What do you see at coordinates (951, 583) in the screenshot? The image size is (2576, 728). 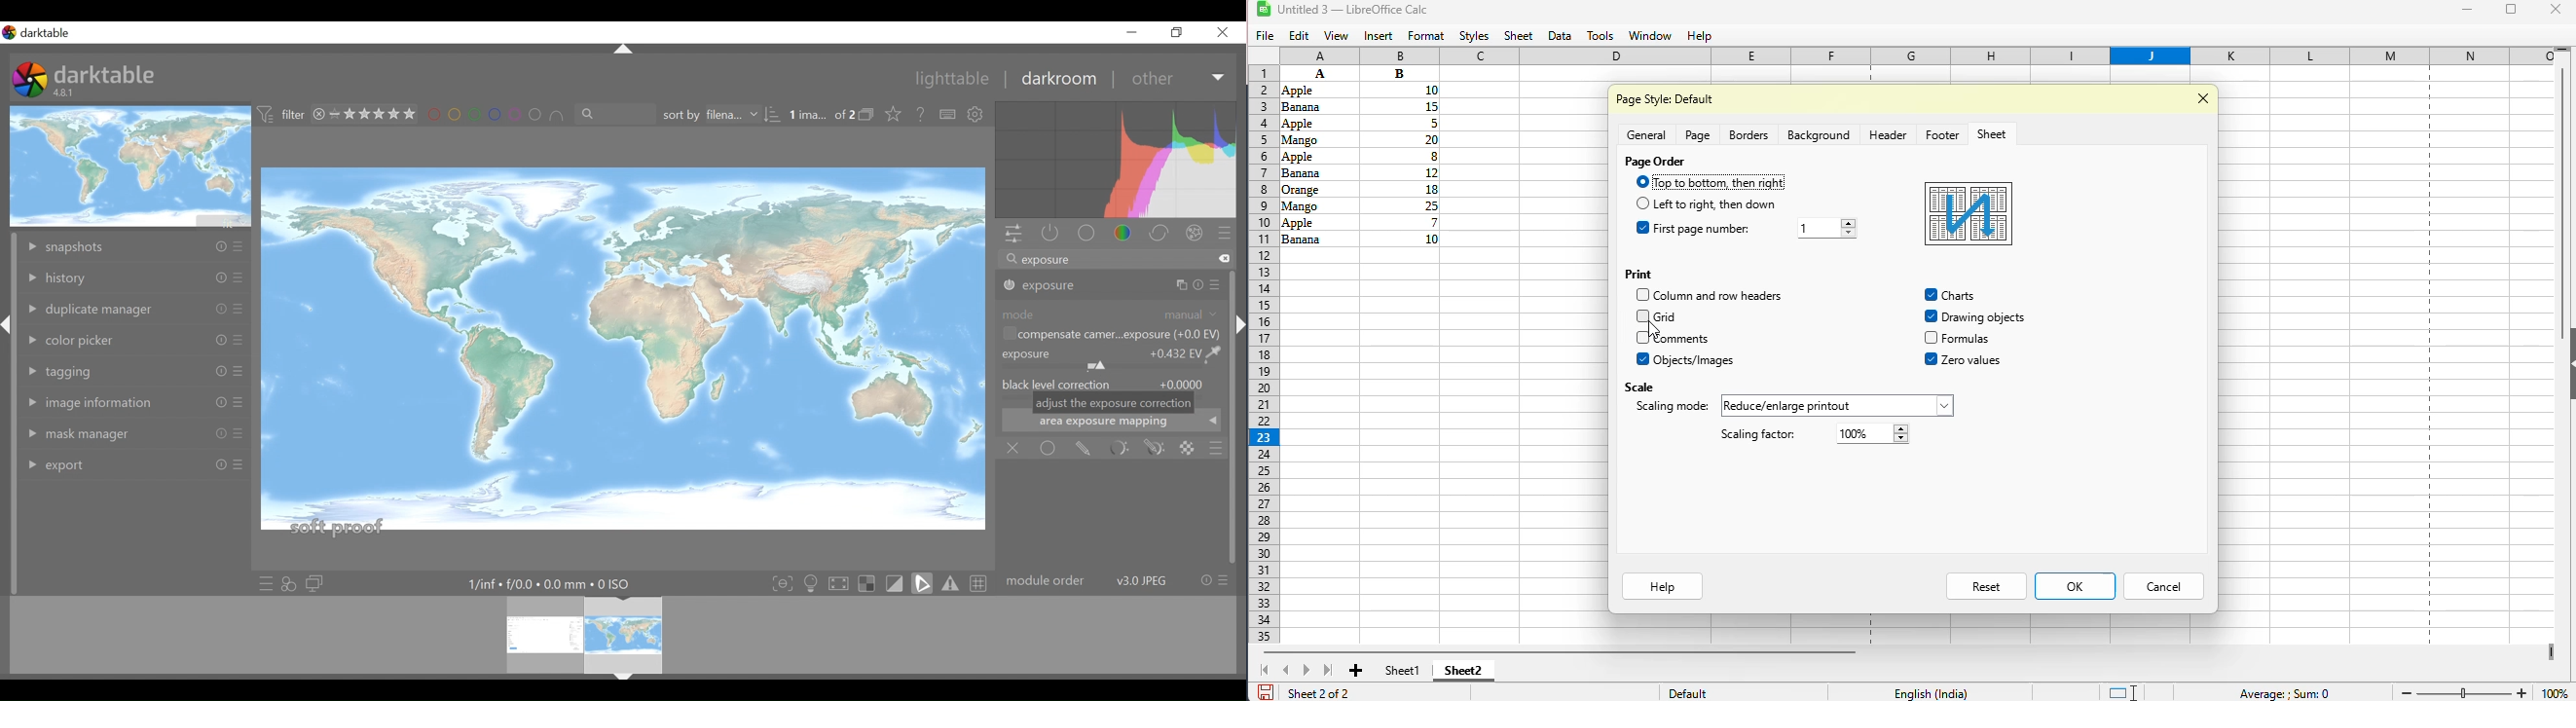 I see `toggle gamut checking` at bounding box center [951, 583].